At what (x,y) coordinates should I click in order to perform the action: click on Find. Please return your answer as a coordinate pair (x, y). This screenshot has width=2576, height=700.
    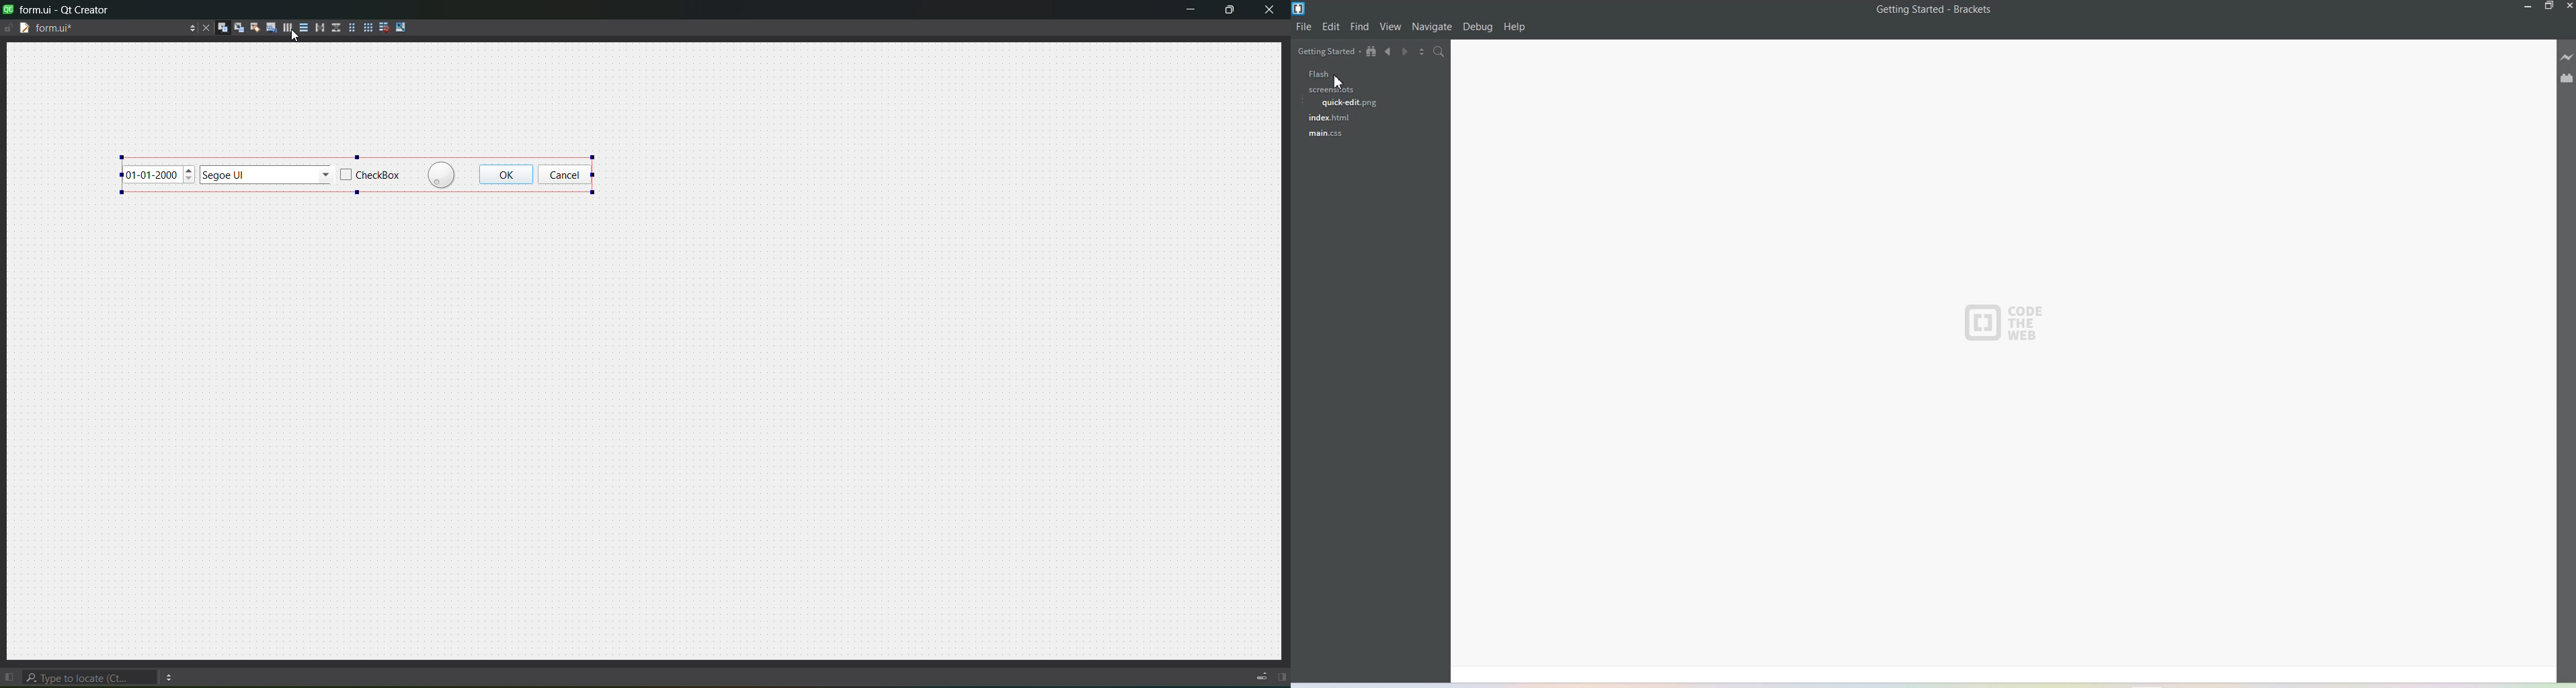
    Looking at the image, I should click on (1360, 27).